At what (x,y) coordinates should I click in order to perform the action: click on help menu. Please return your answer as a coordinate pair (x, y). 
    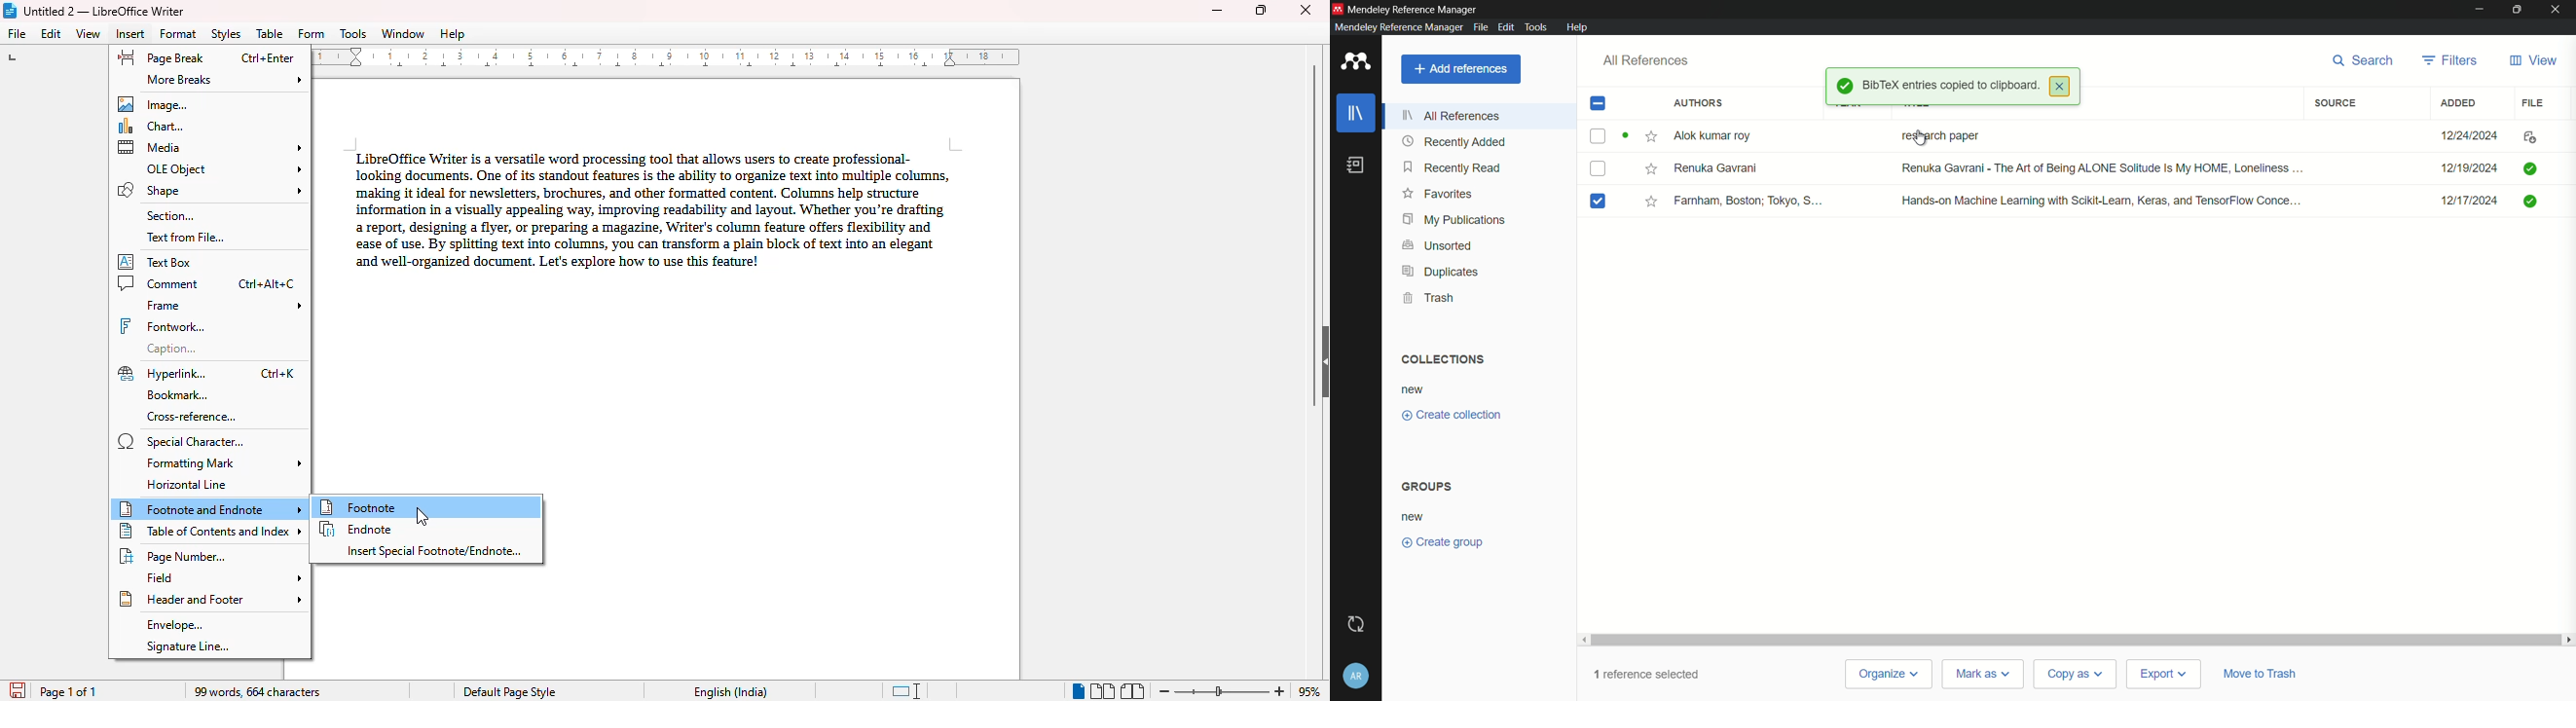
    Looking at the image, I should click on (1579, 27).